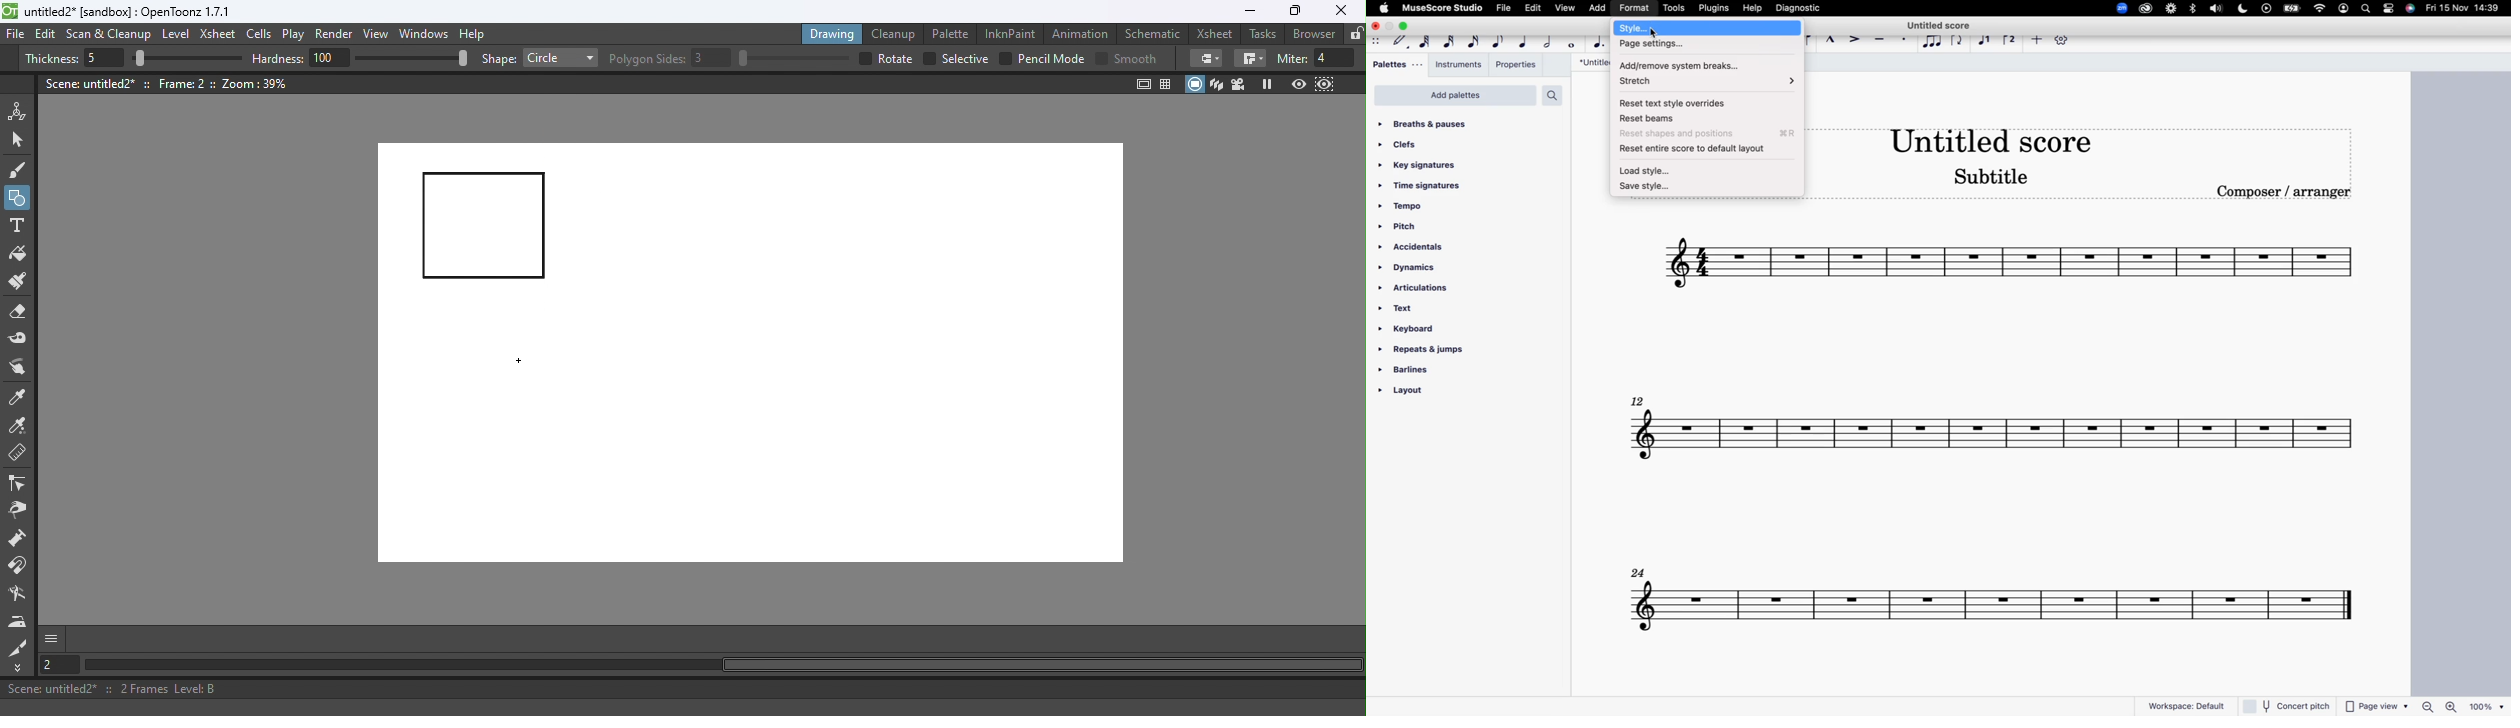 The image size is (2520, 728). Describe the element at coordinates (1961, 42) in the screenshot. I see `flip direction` at that location.